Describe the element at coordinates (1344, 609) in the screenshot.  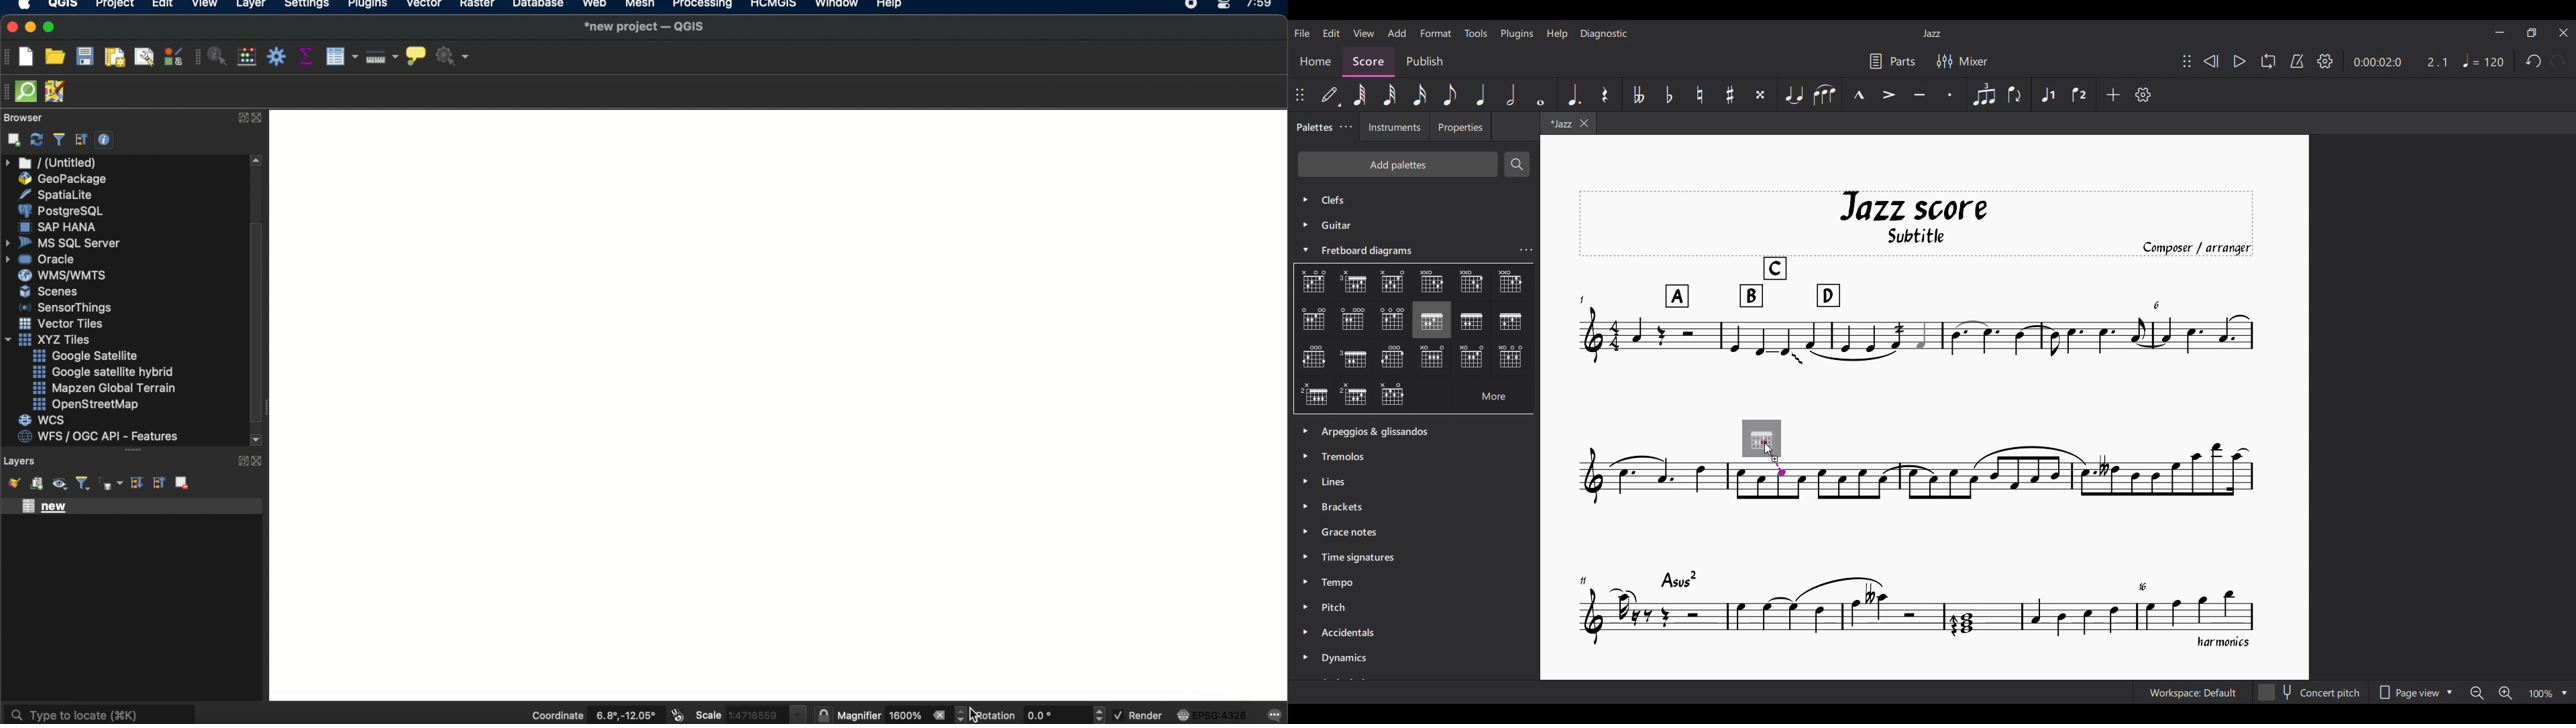
I see `Pitch` at that location.